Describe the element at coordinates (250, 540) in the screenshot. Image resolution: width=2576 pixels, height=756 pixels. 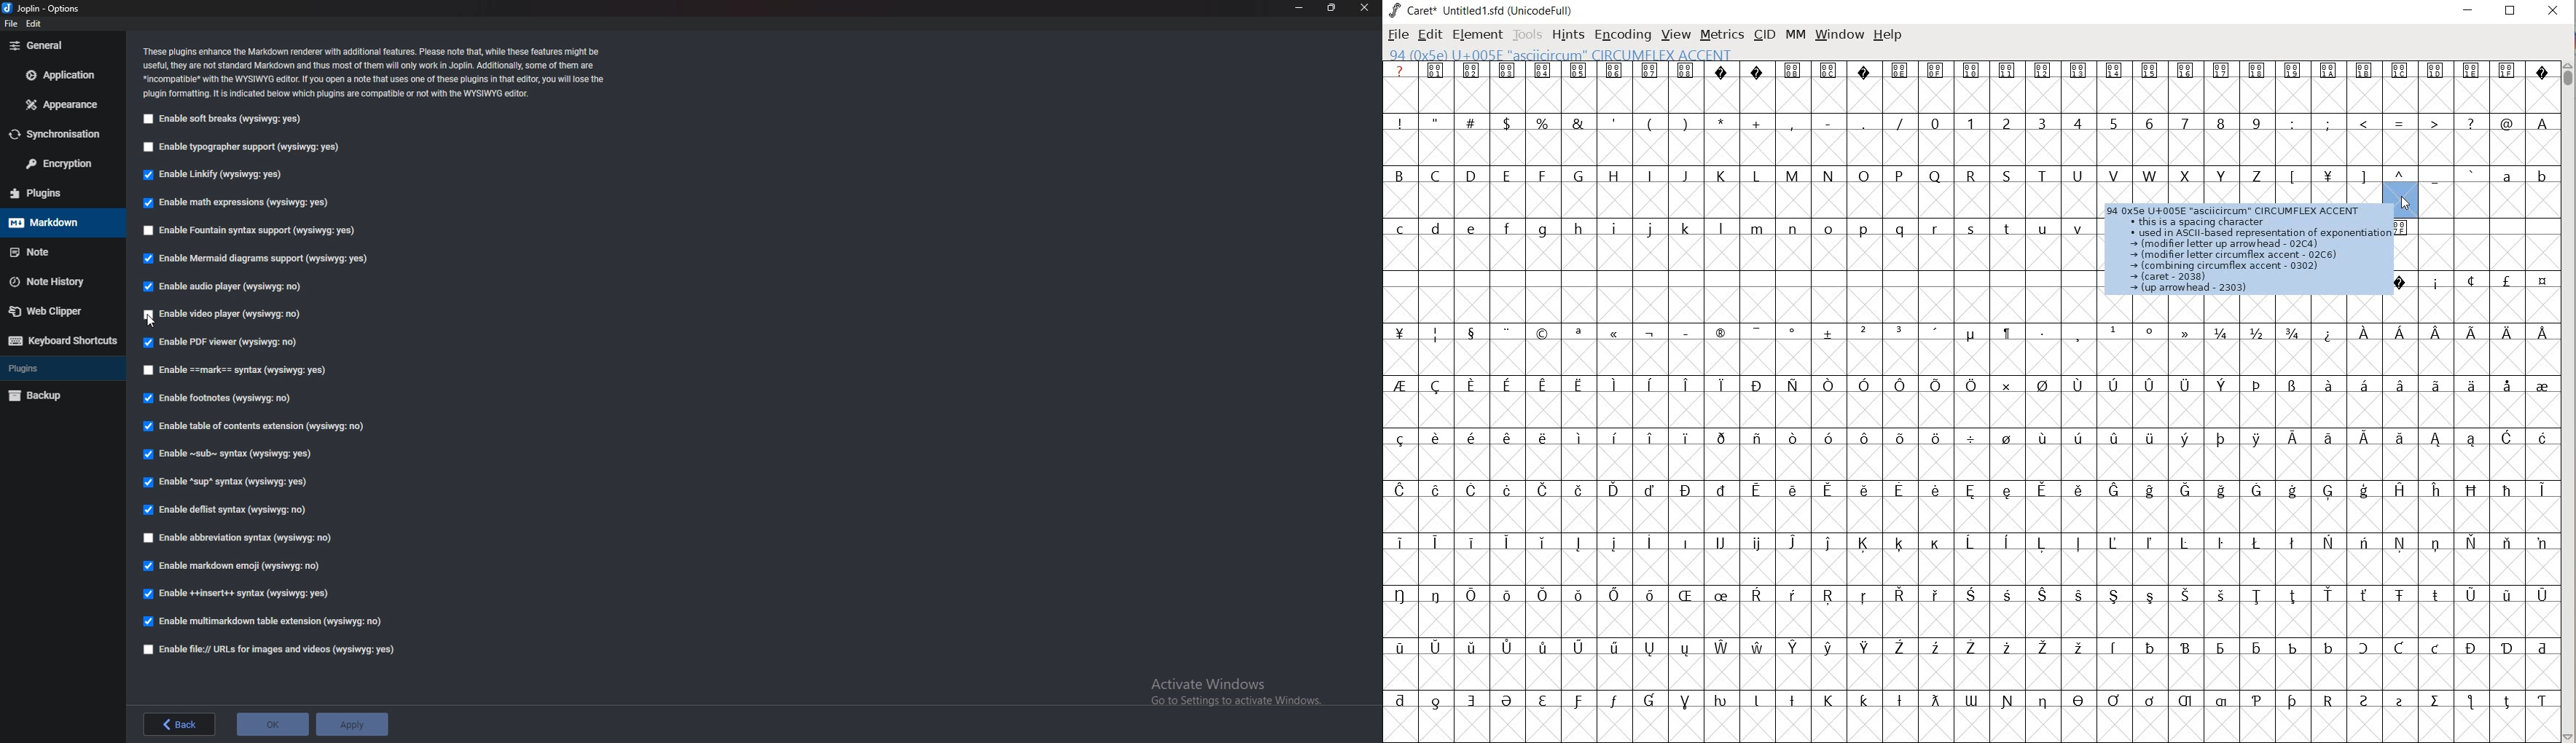
I see `enable abbreviation syntax` at that location.